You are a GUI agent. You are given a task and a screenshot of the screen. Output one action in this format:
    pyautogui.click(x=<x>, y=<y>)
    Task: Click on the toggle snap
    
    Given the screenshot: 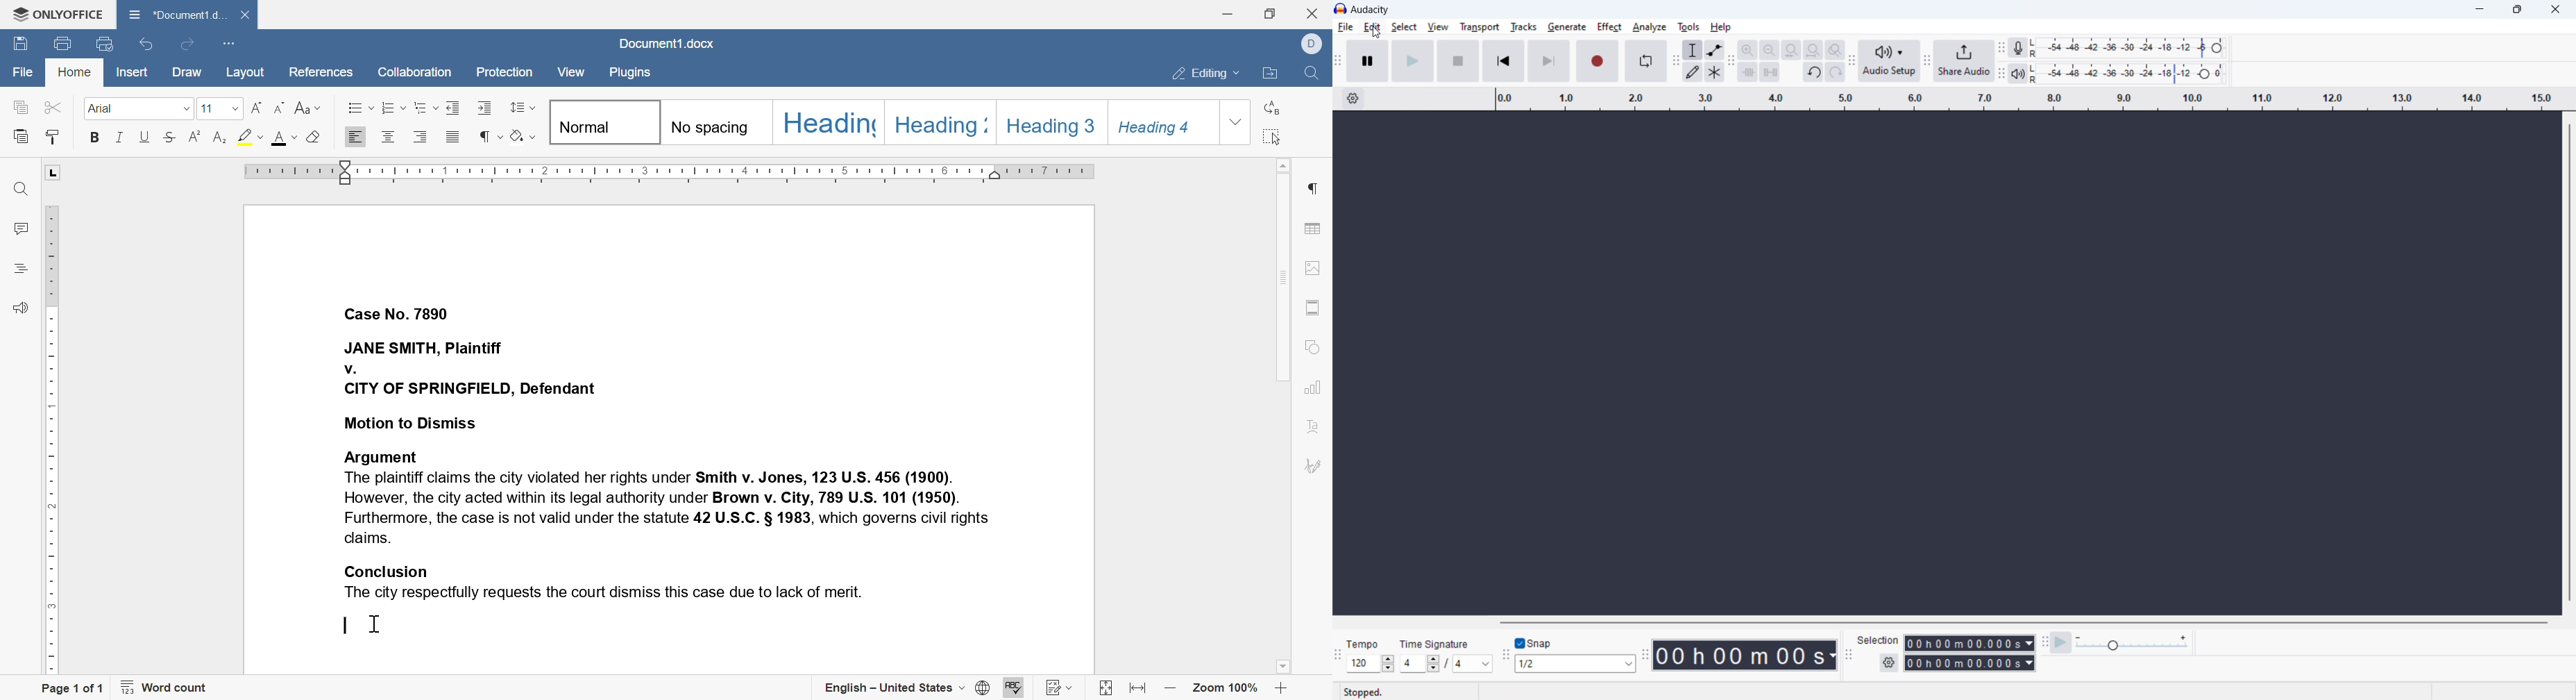 What is the action you would take?
    pyautogui.click(x=1534, y=644)
    